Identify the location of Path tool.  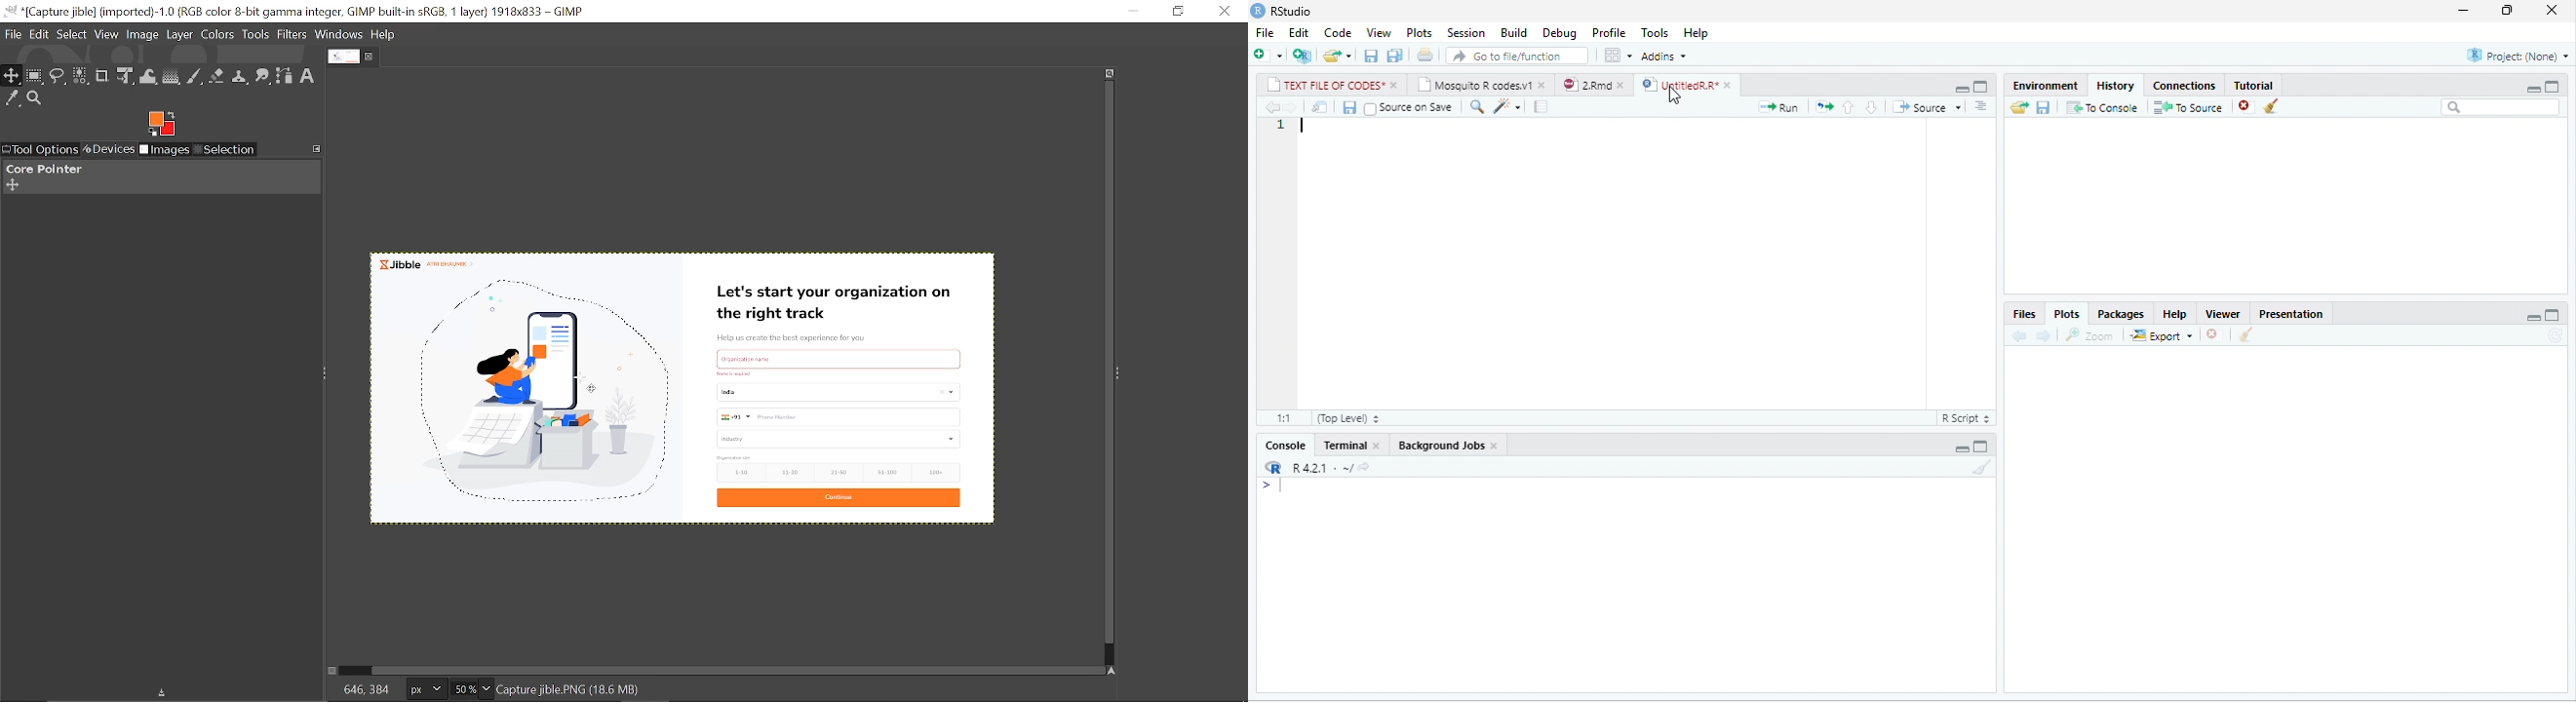
(285, 77).